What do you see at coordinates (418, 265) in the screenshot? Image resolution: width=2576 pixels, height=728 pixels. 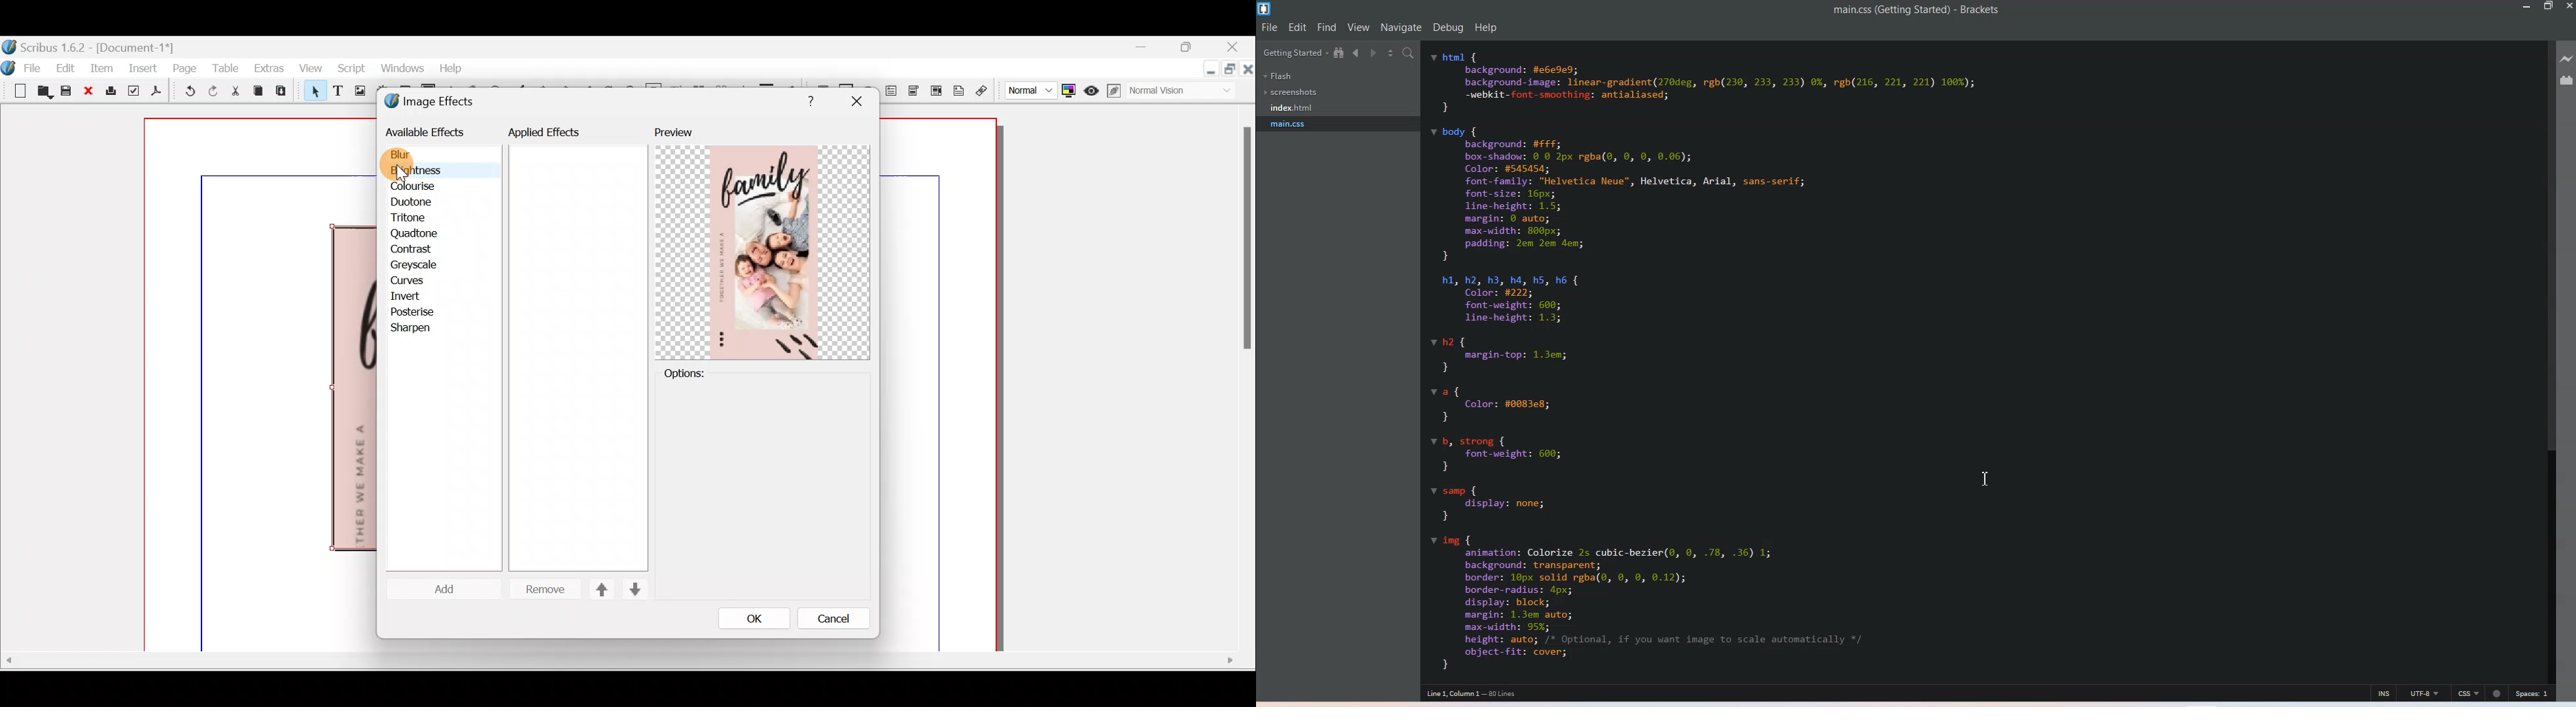 I see `Greyscale` at bounding box center [418, 265].